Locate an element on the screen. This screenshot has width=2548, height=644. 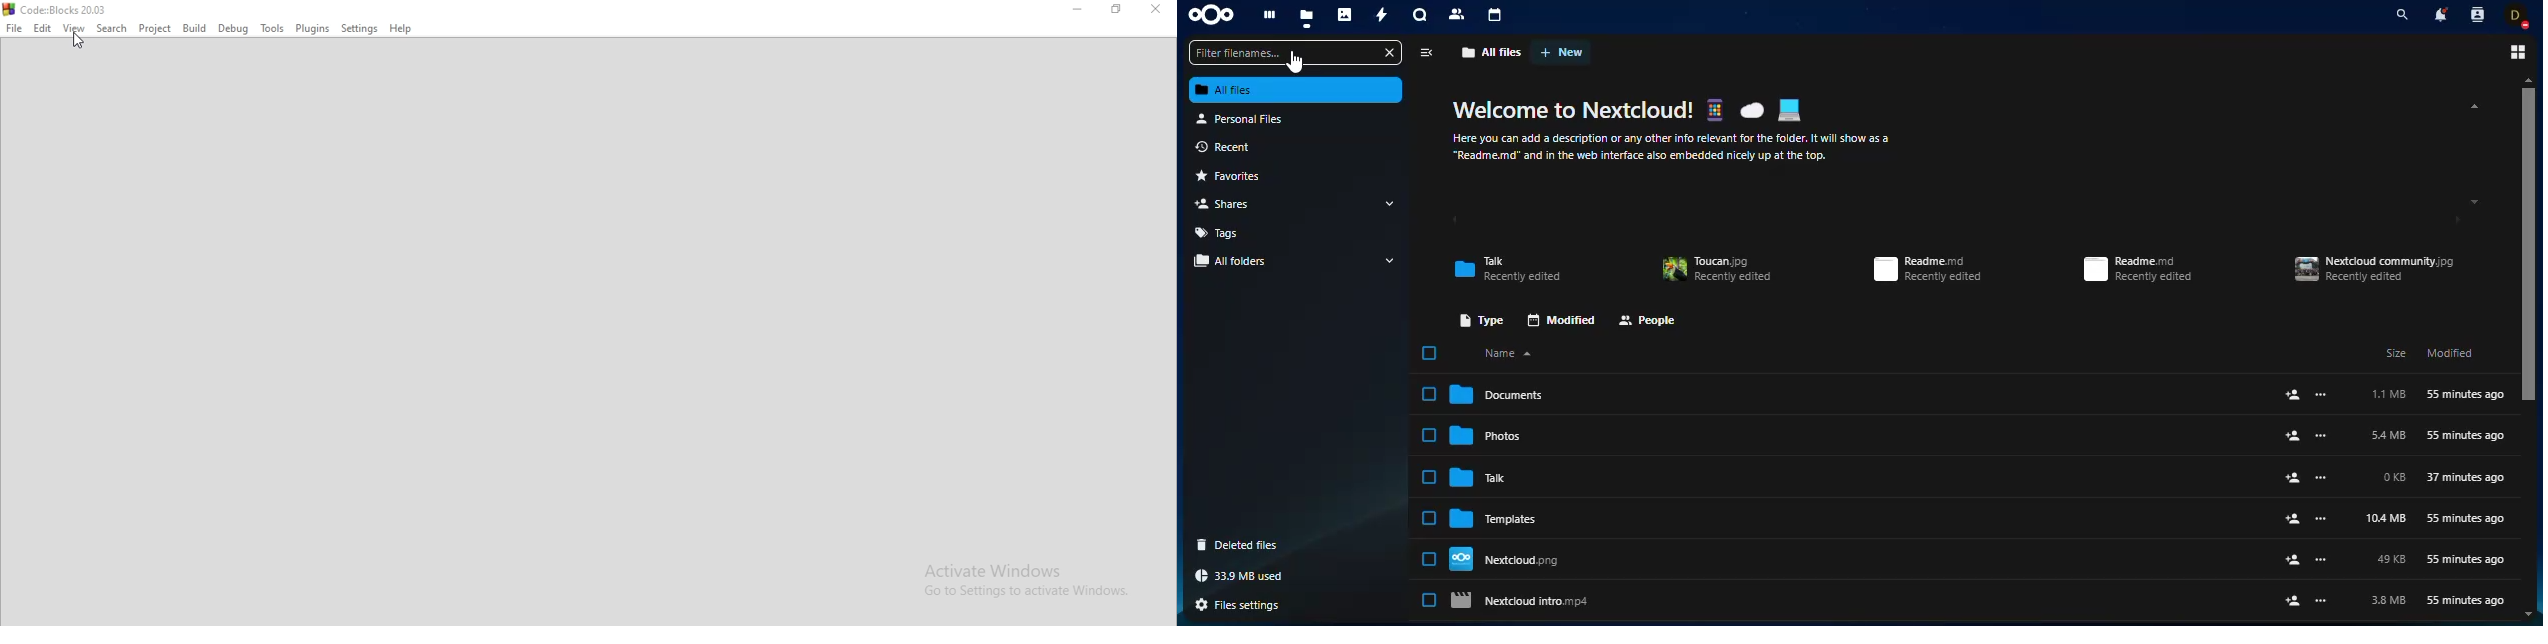
Nextdoud community.jpg Recently edited is located at coordinates (2375, 269).